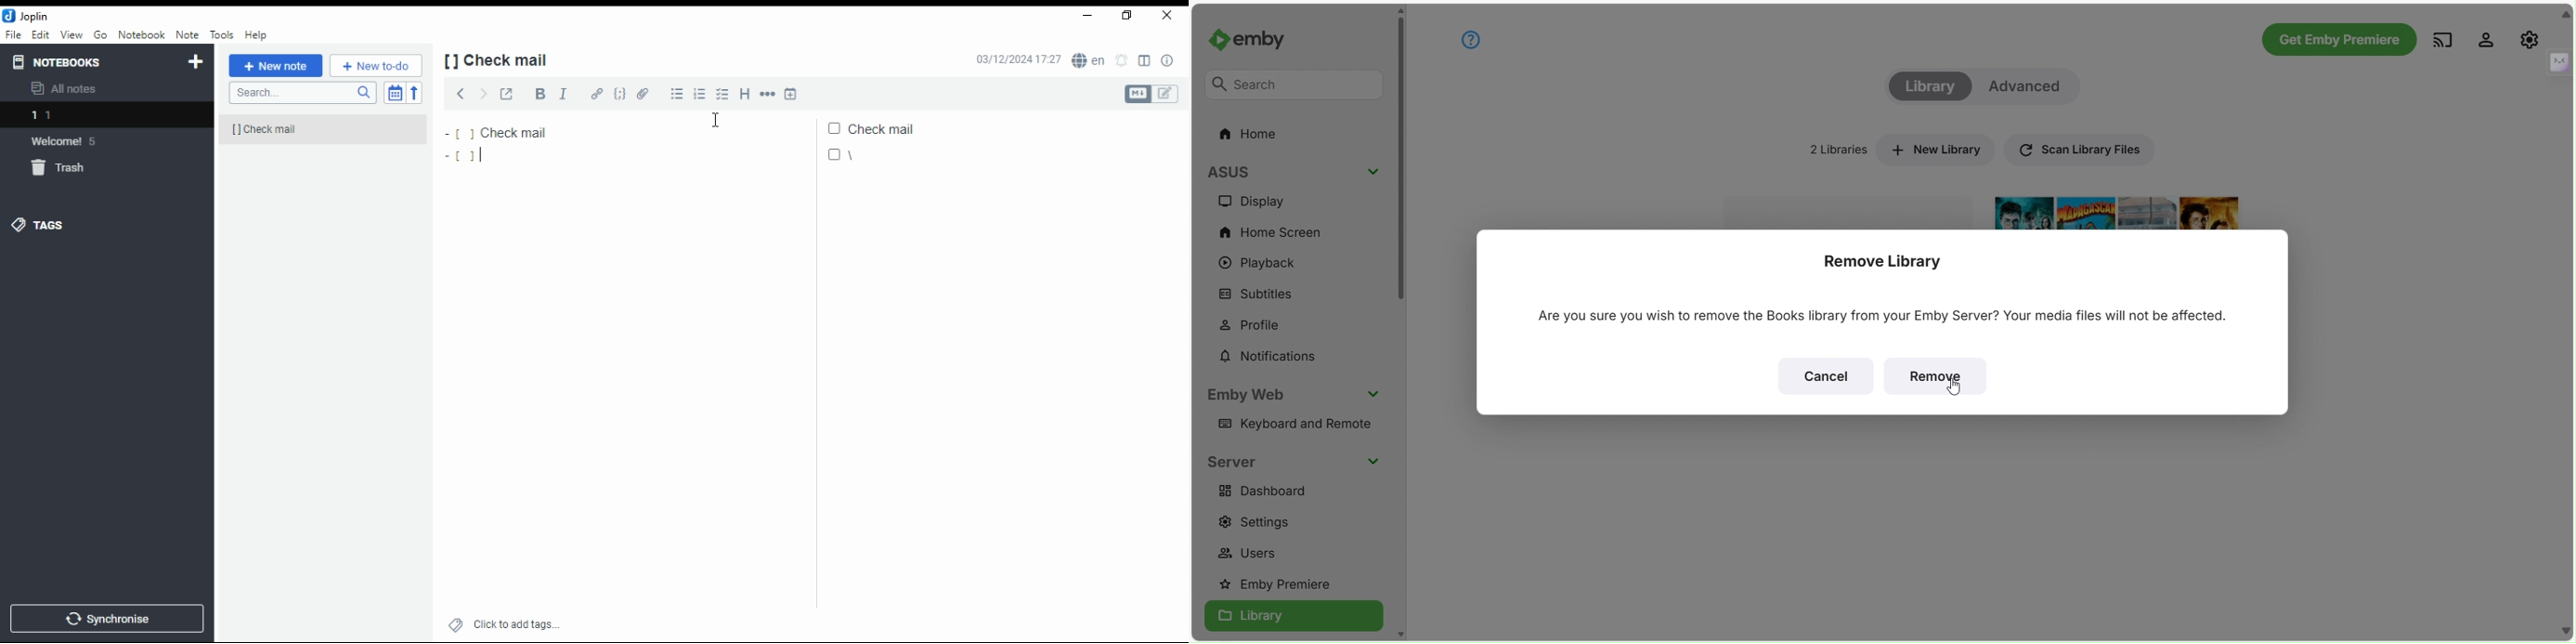 This screenshot has width=2576, height=644. Describe the element at coordinates (1125, 60) in the screenshot. I see `set alarm` at that location.